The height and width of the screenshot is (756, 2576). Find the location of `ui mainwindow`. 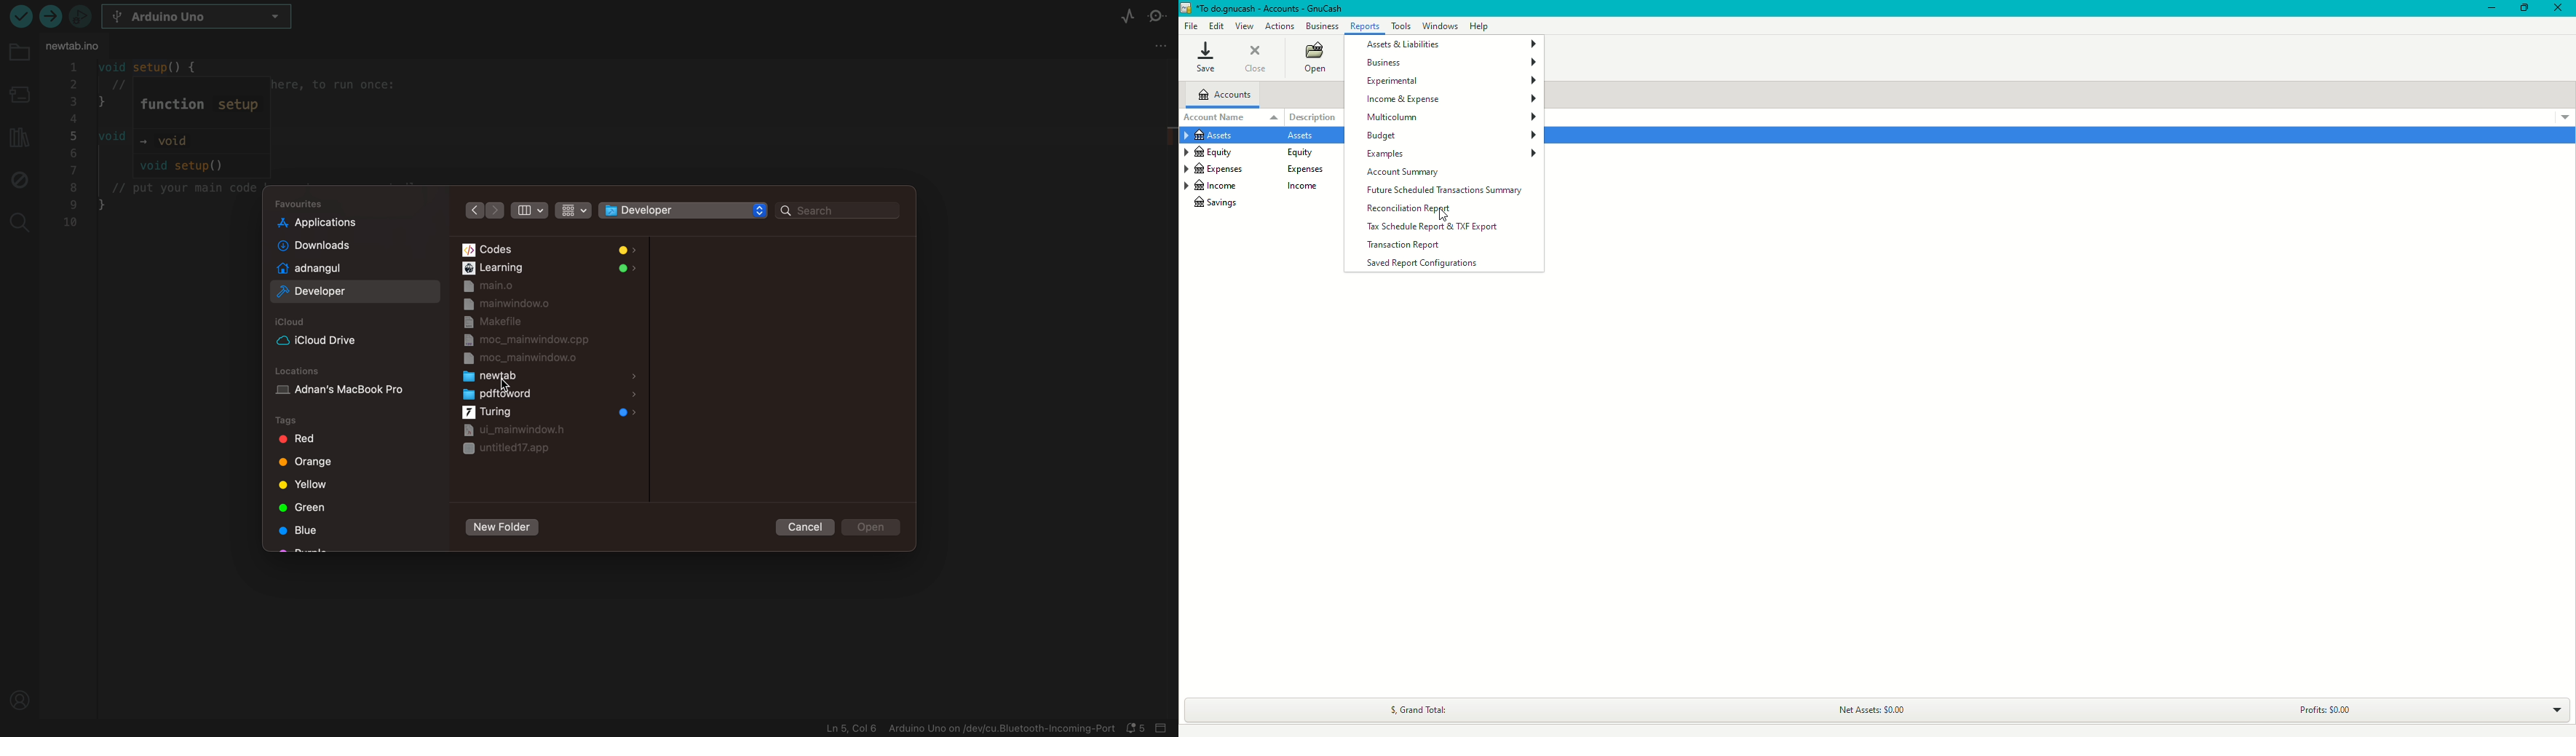

ui mainwindow is located at coordinates (511, 429).